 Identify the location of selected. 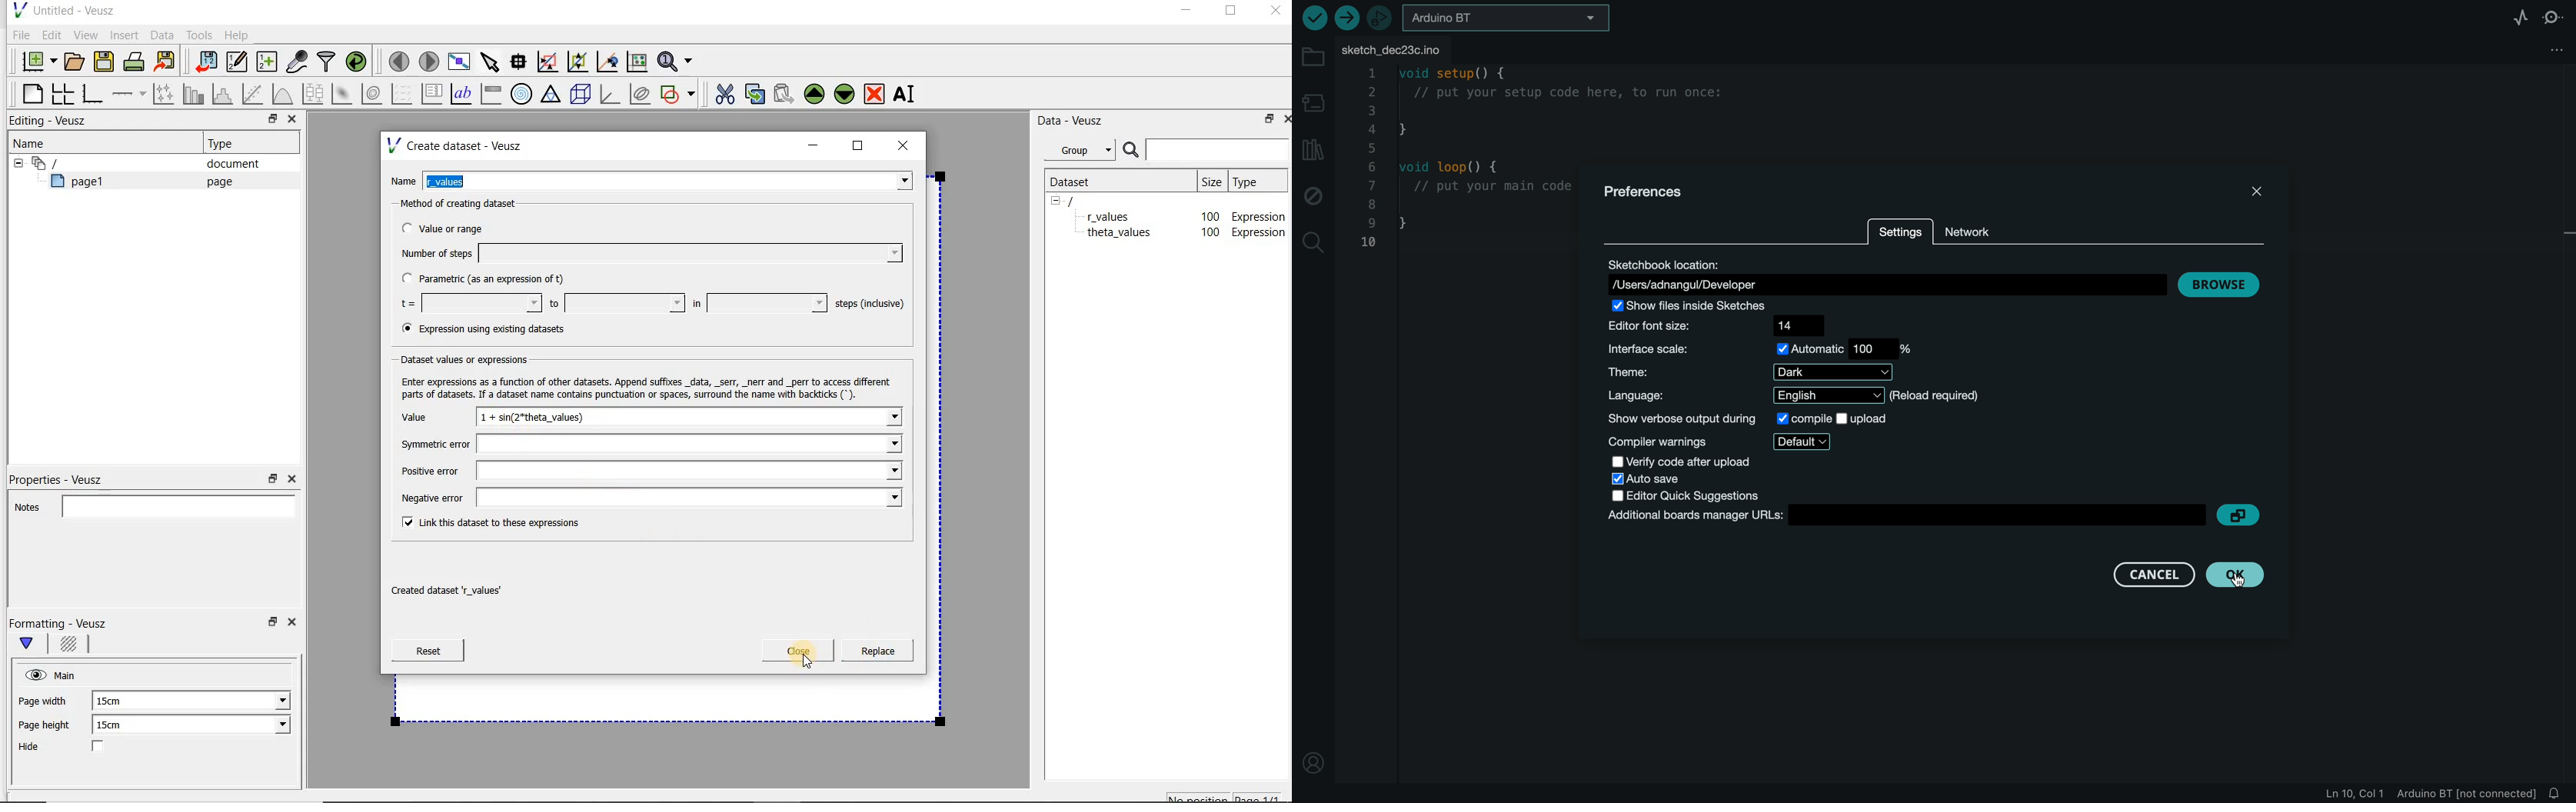
(1650, 480).